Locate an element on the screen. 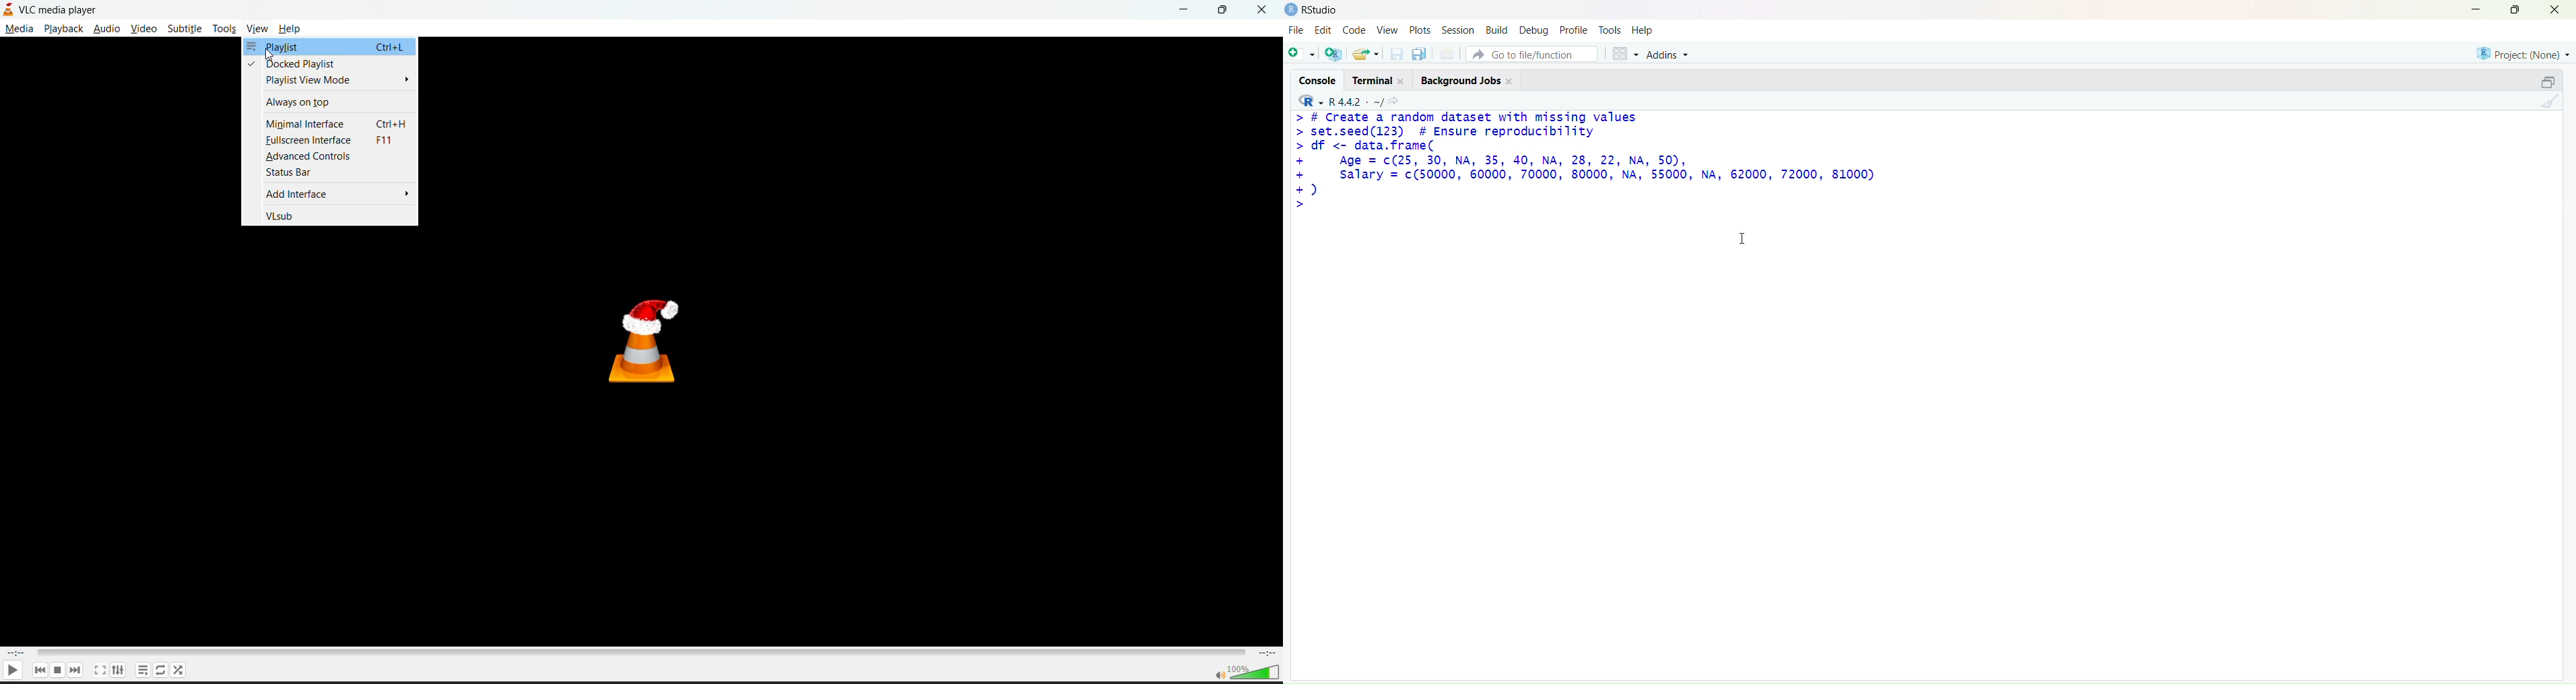  settings is located at coordinates (119, 671).